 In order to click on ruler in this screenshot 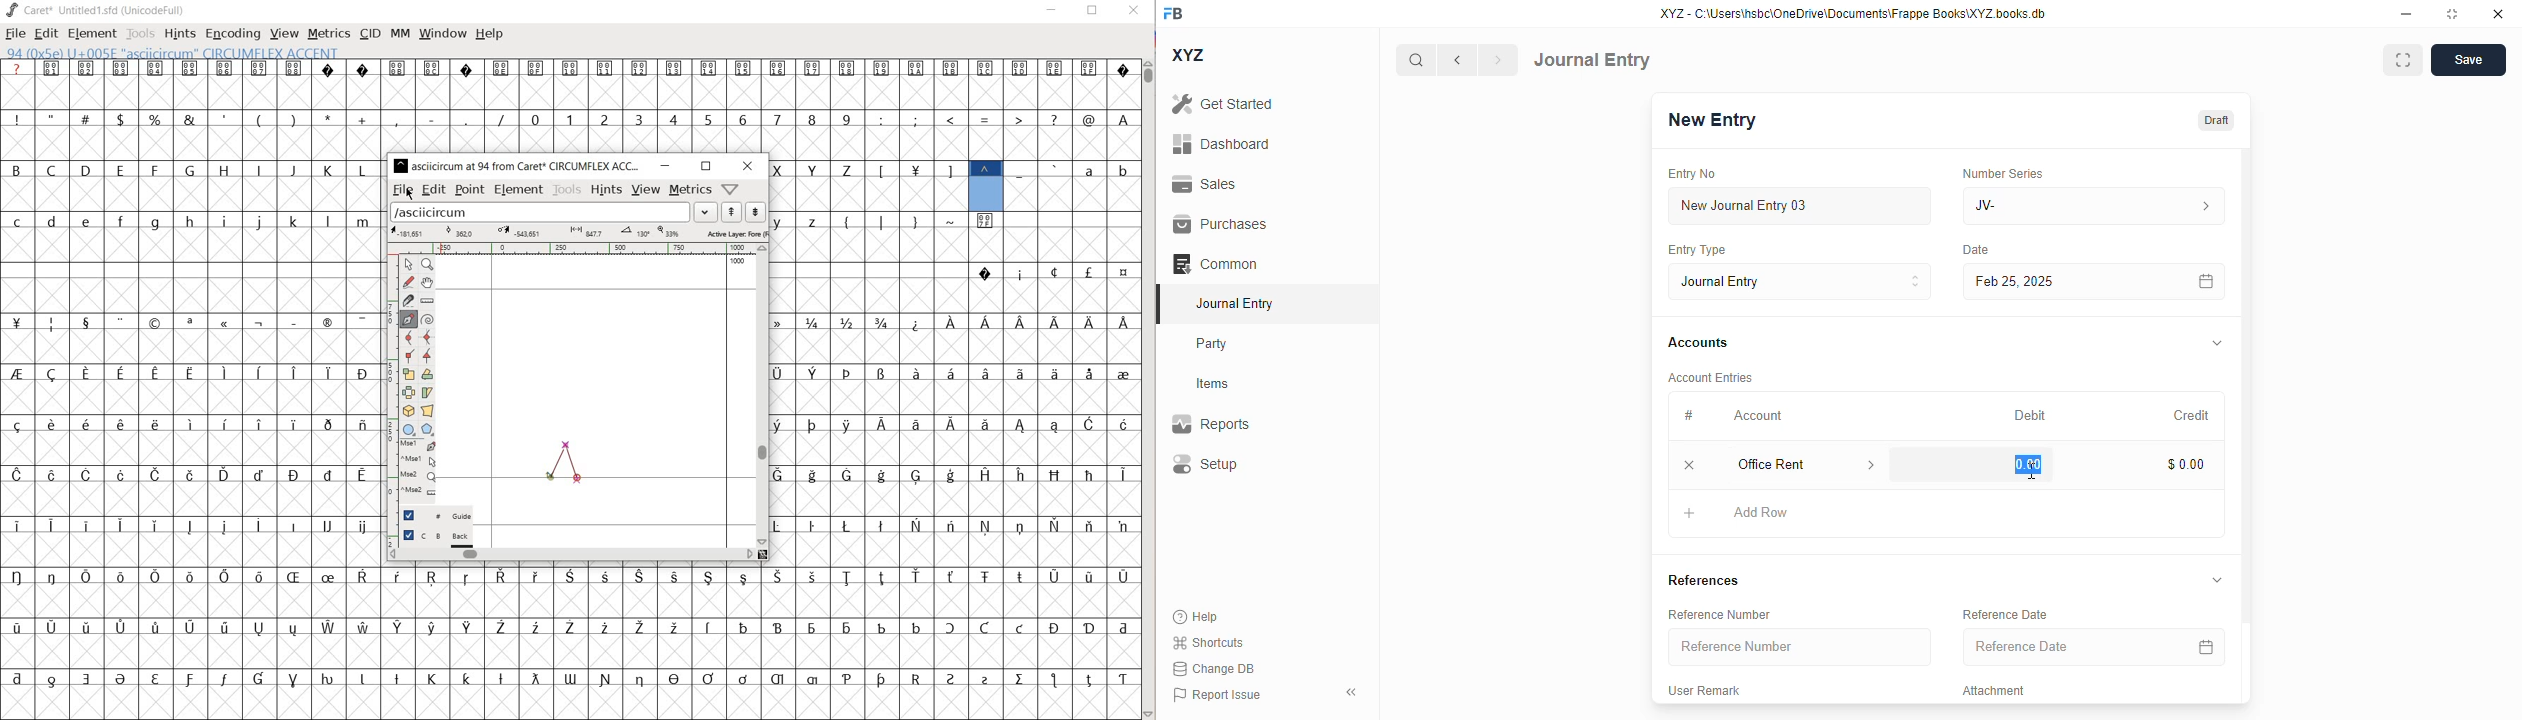, I will do `click(576, 248)`.